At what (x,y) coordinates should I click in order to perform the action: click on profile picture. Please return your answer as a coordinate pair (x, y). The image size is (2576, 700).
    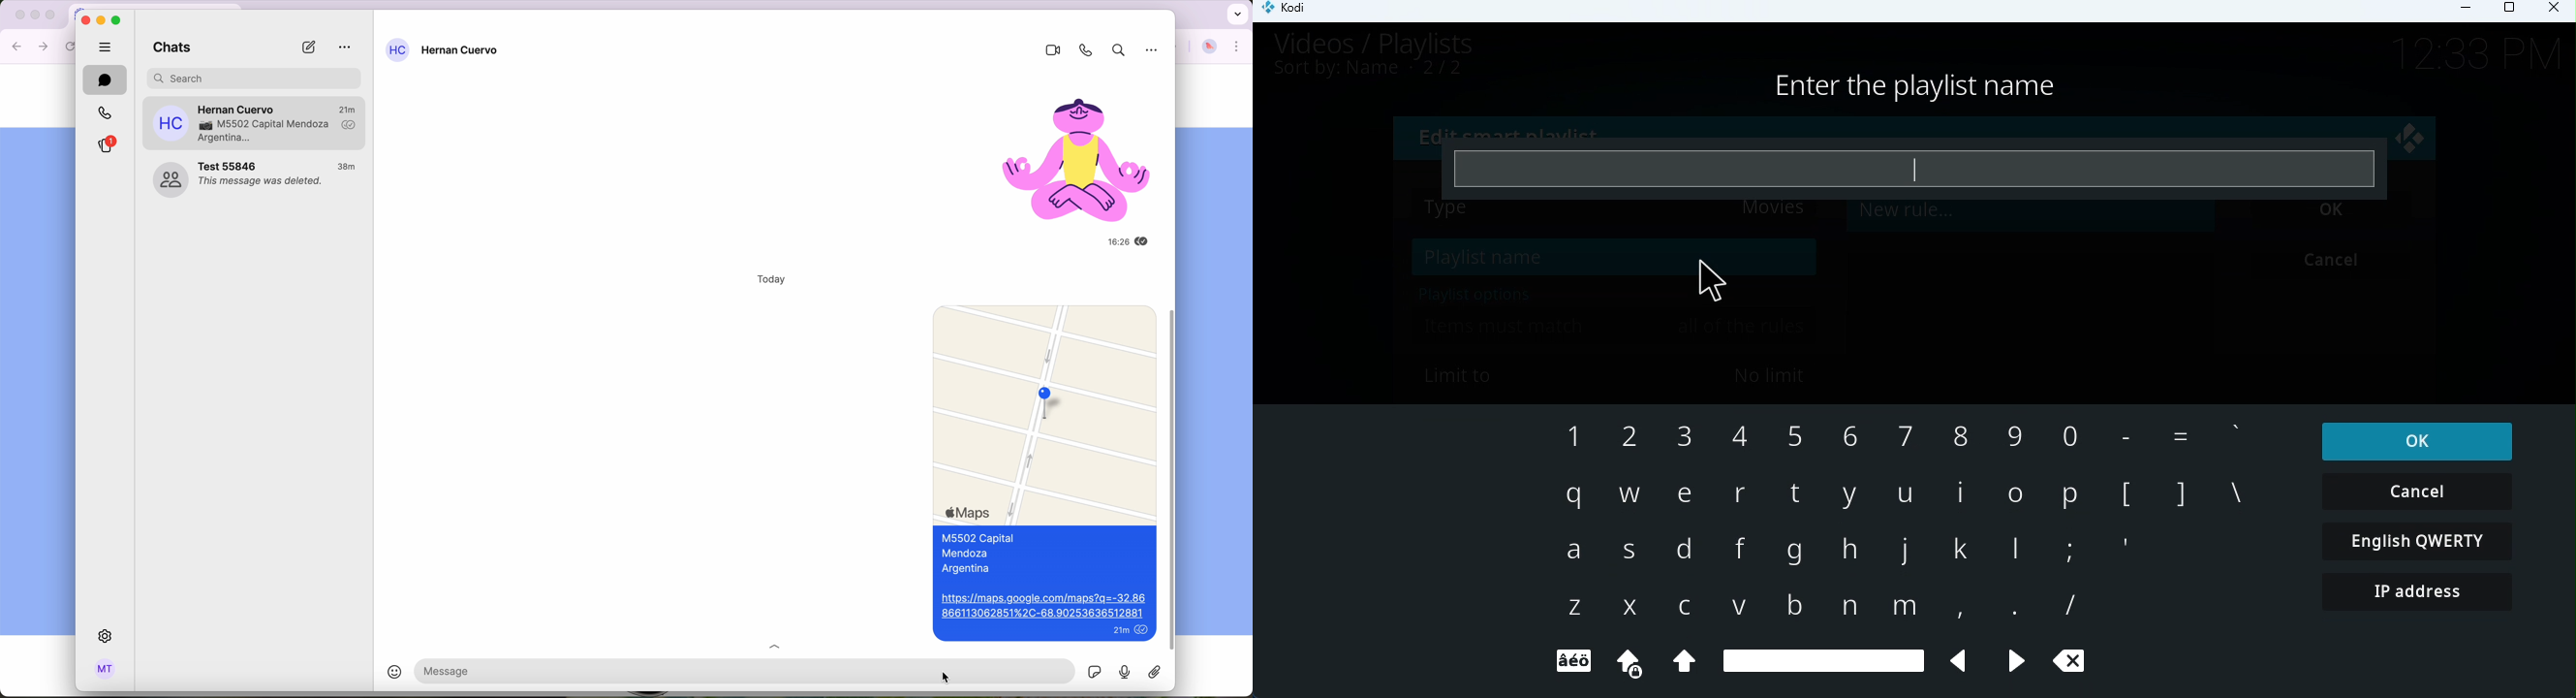
    Looking at the image, I should click on (1210, 47).